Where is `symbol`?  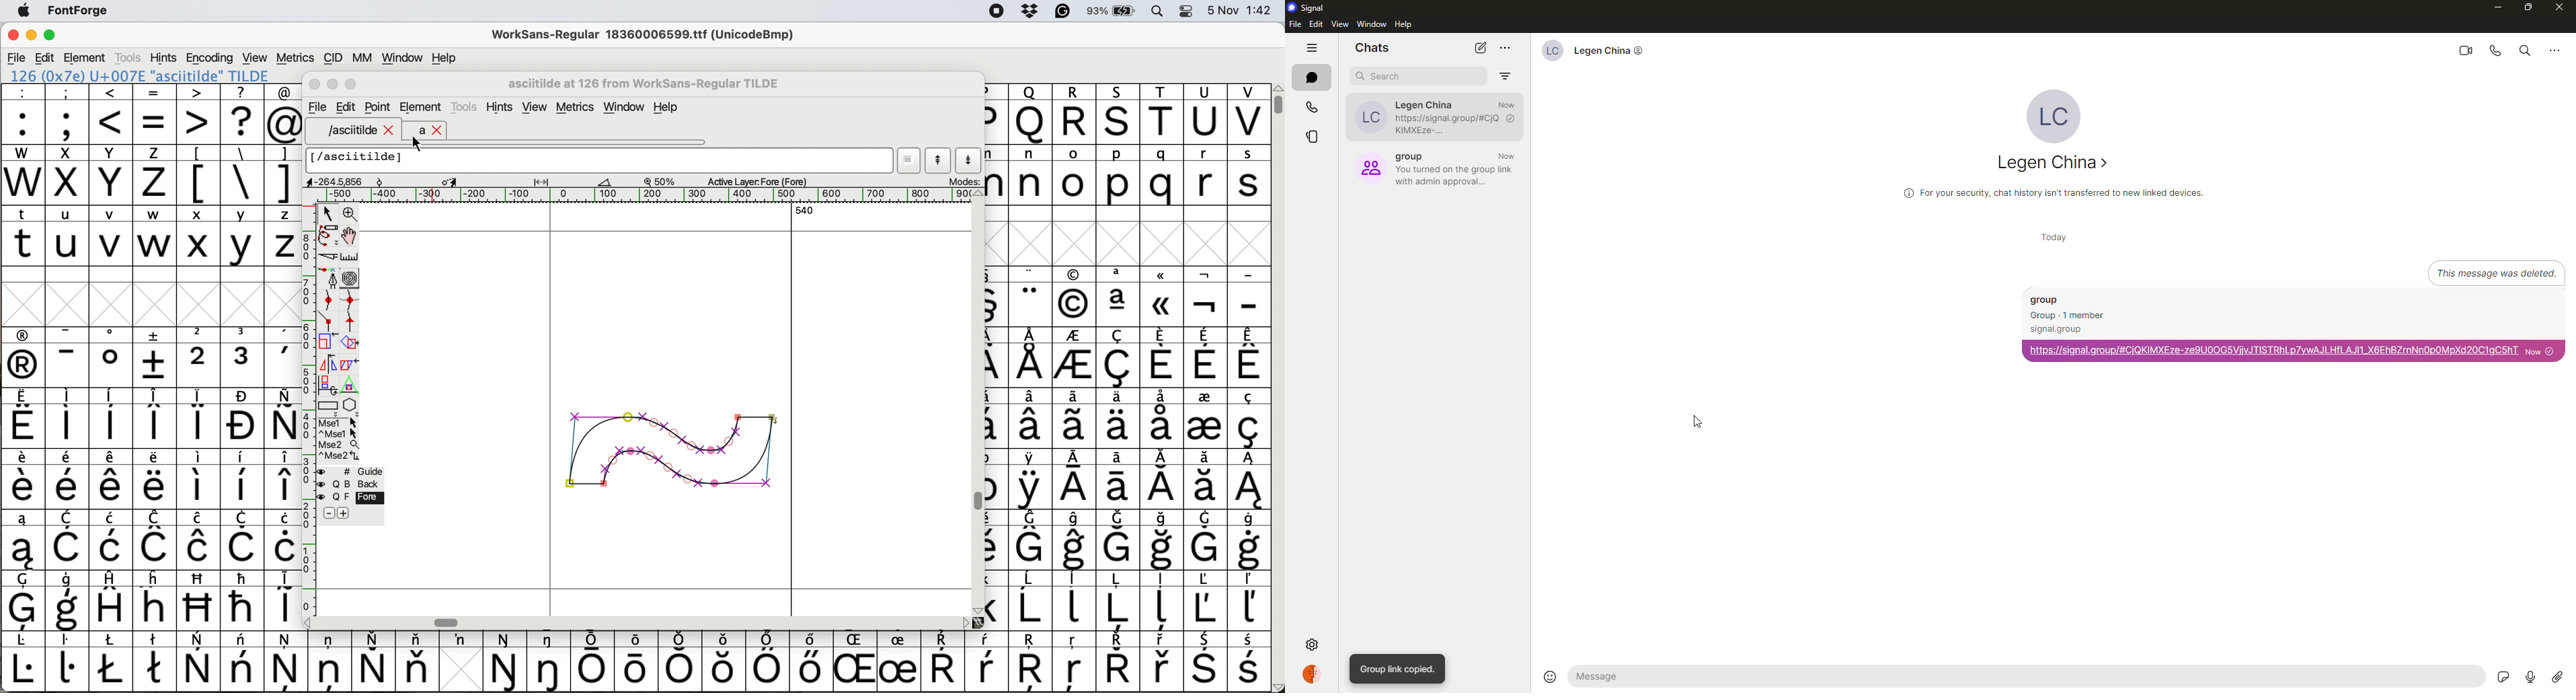
symbol is located at coordinates (593, 662).